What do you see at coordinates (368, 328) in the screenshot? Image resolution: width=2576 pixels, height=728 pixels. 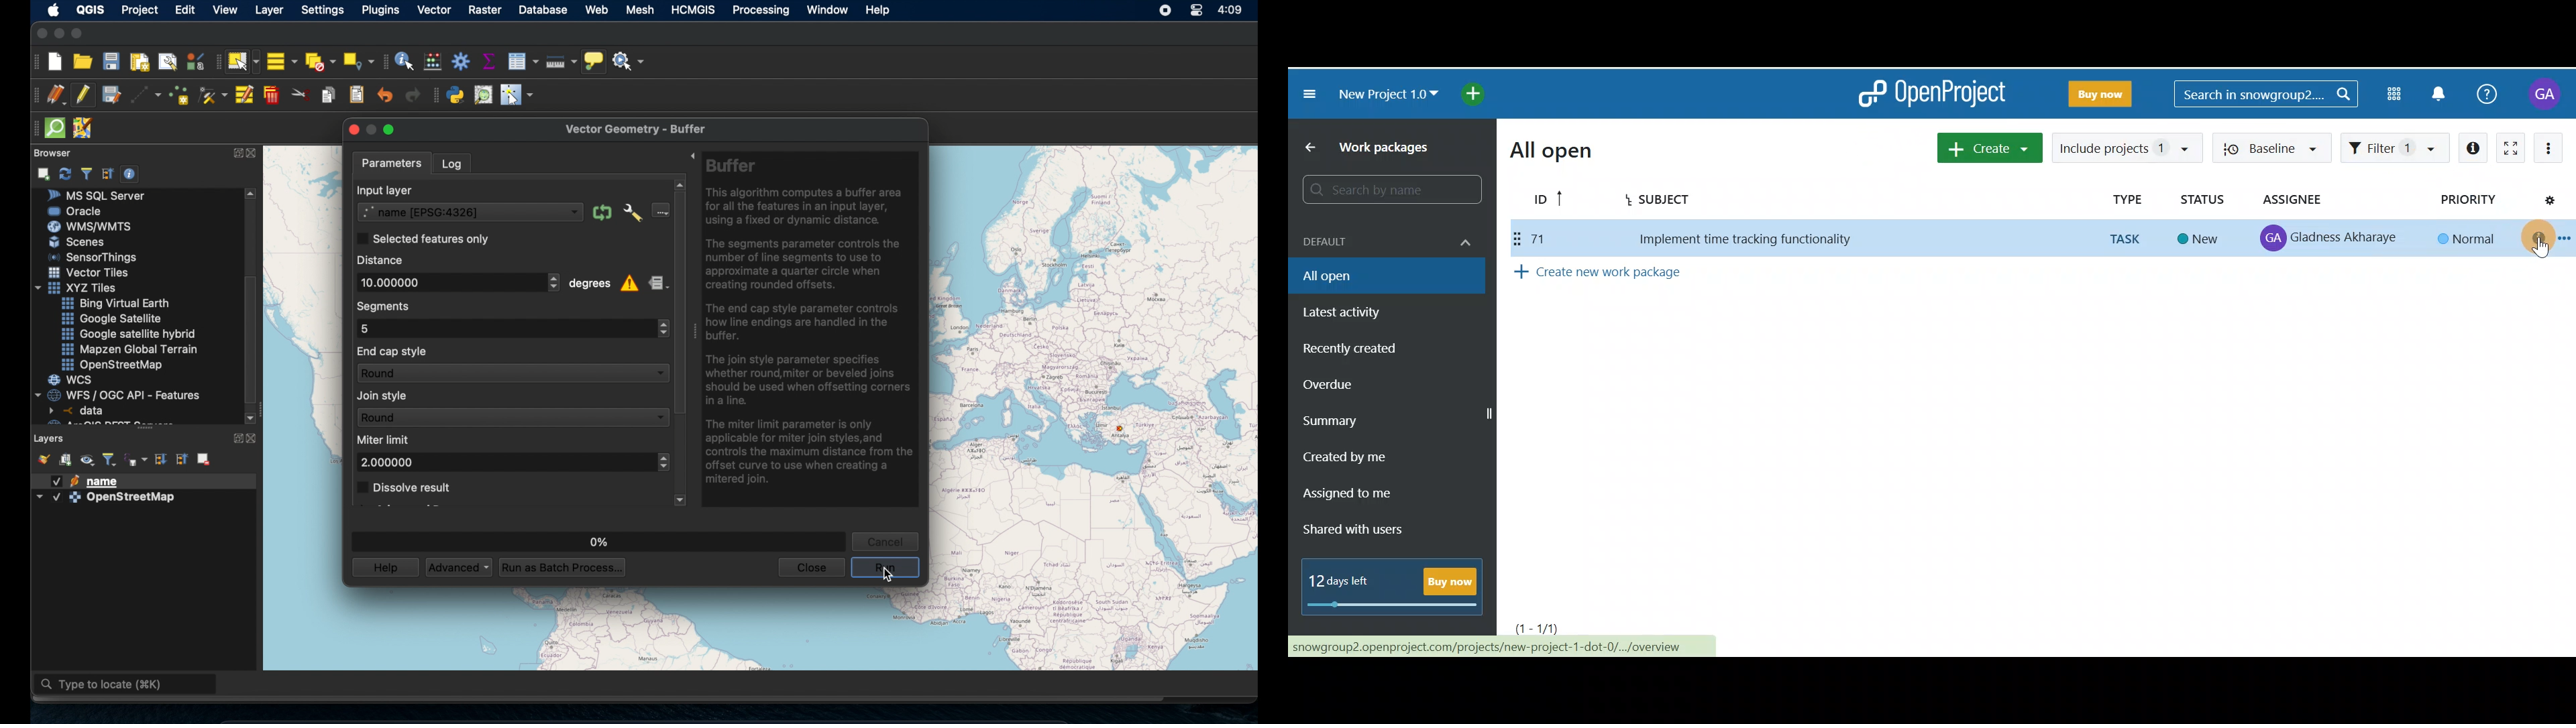 I see `5` at bounding box center [368, 328].